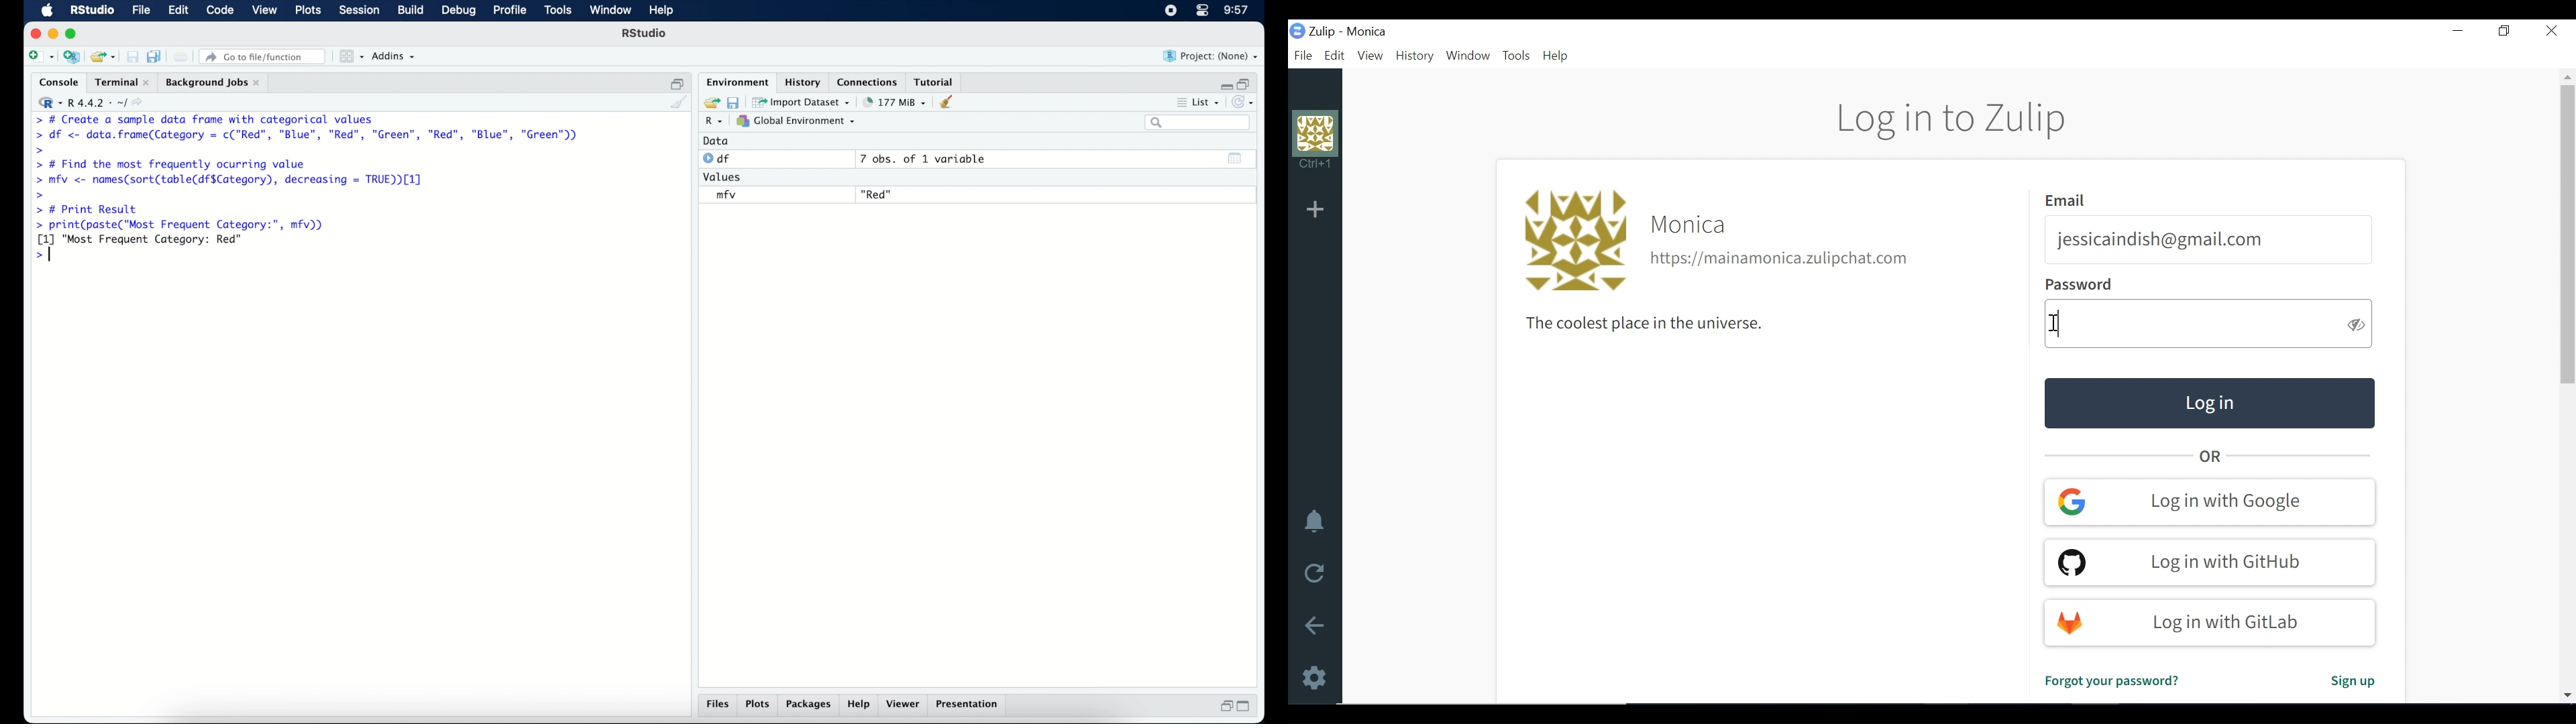 The image size is (2576, 728). Describe the element at coordinates (758, 705) in the screenshot. I see `plots` at that location.